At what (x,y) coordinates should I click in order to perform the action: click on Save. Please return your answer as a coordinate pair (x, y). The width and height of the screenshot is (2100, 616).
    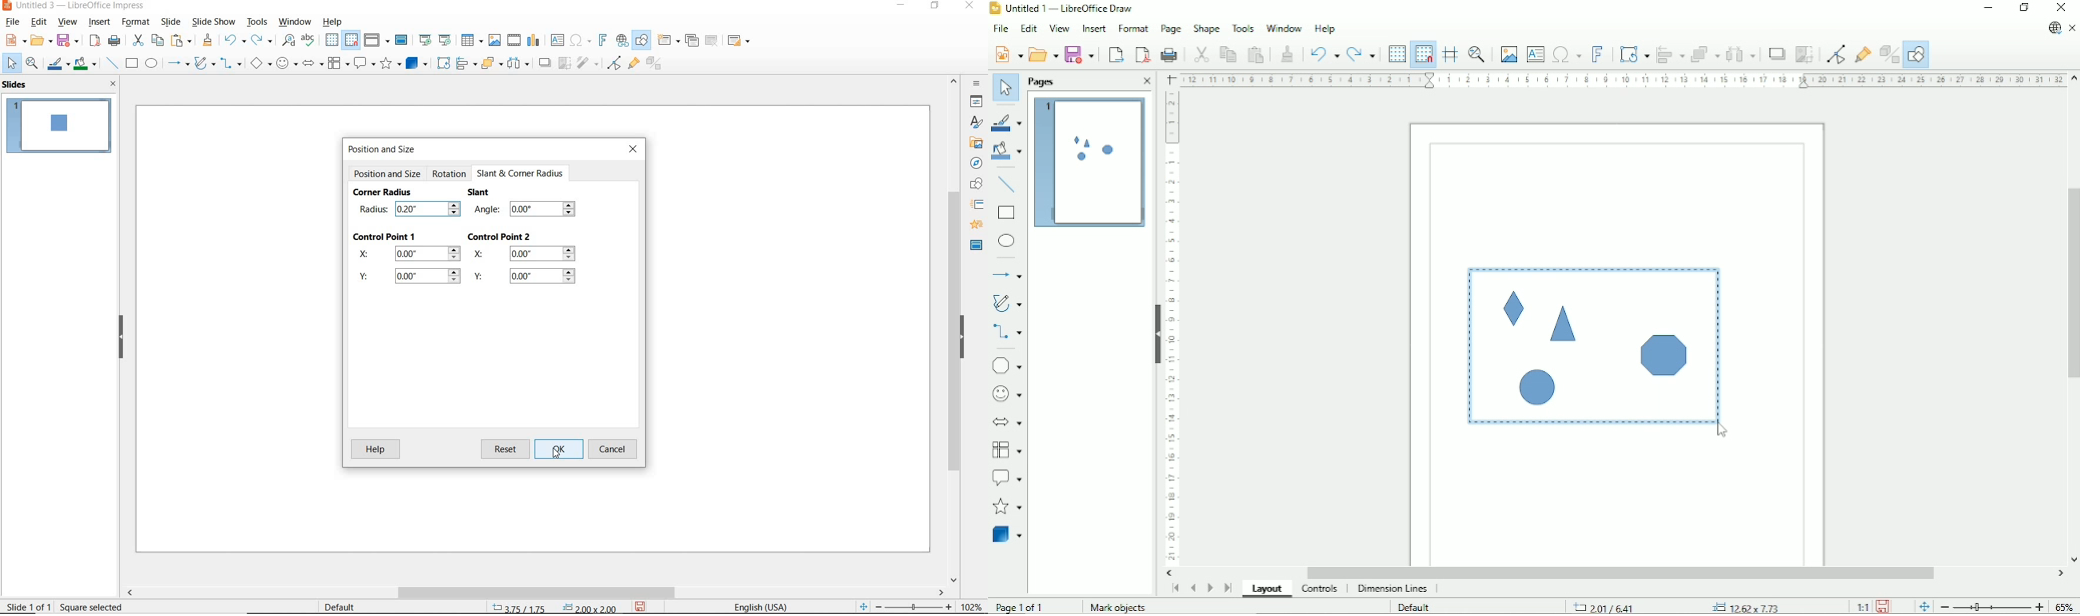
    Looking at the image, I should click on (1080, 54).